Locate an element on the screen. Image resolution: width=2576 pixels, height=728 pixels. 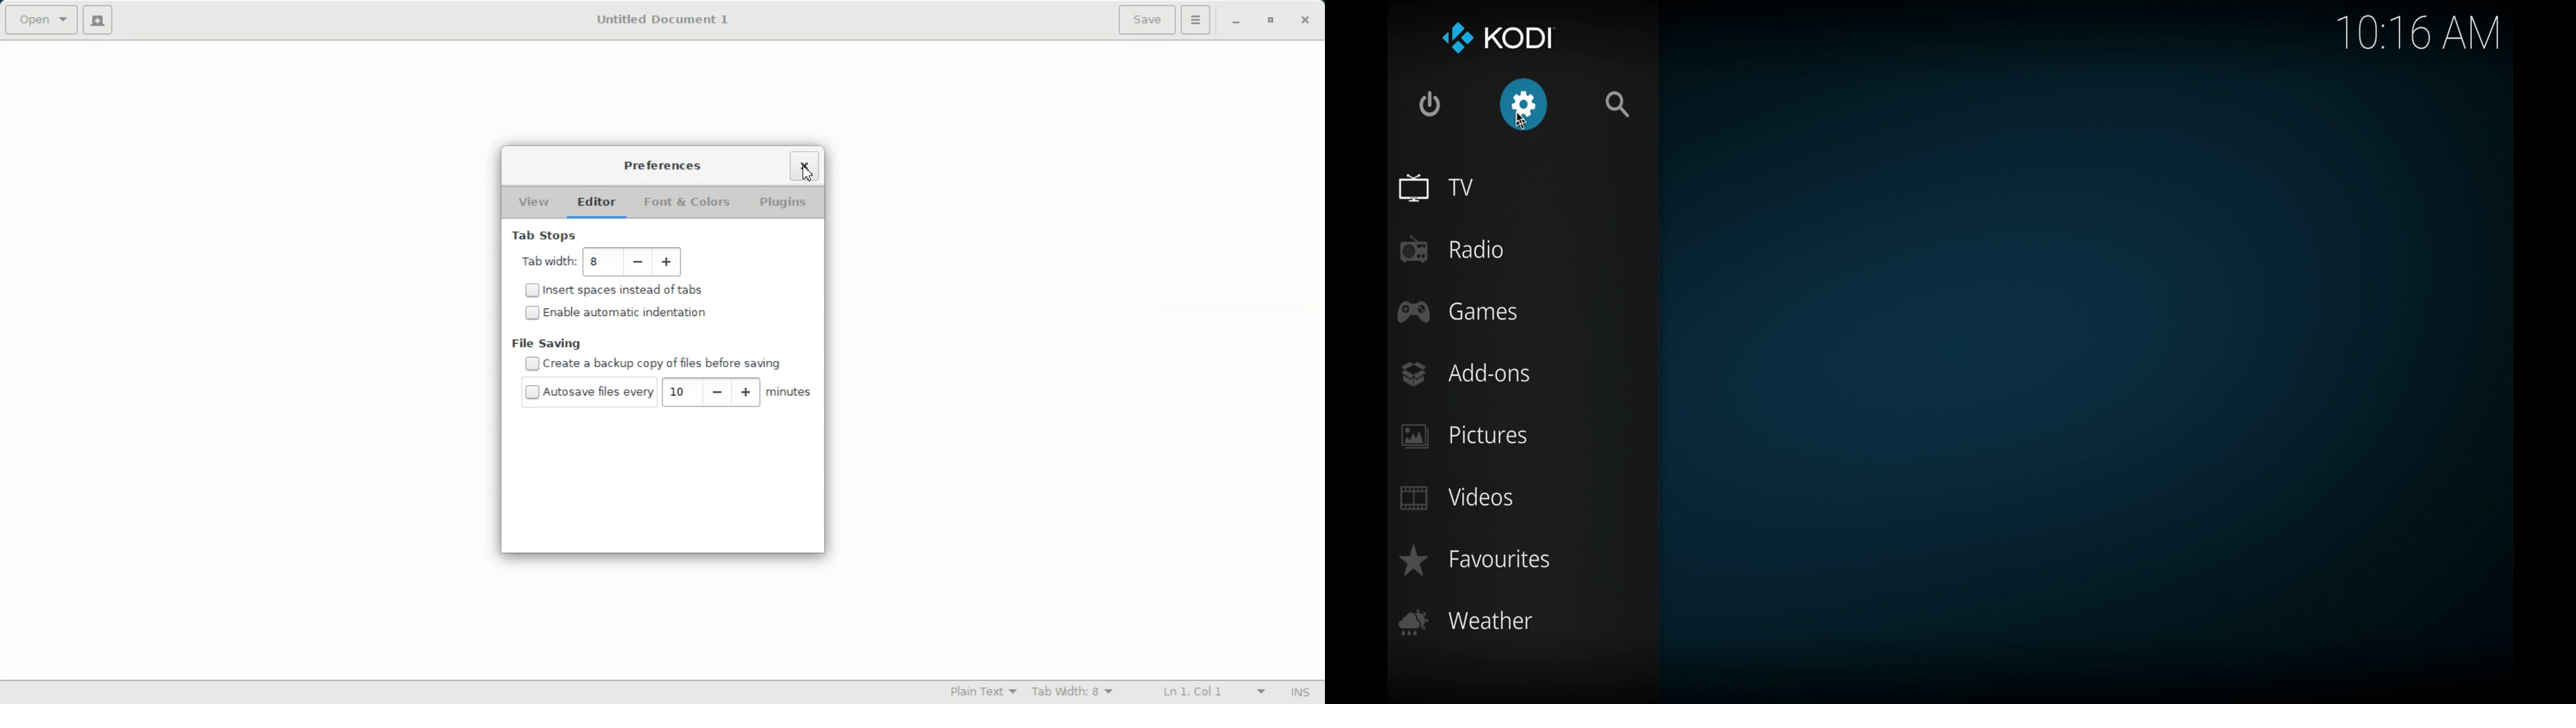
cursor is located at coordinates (1522, 121).